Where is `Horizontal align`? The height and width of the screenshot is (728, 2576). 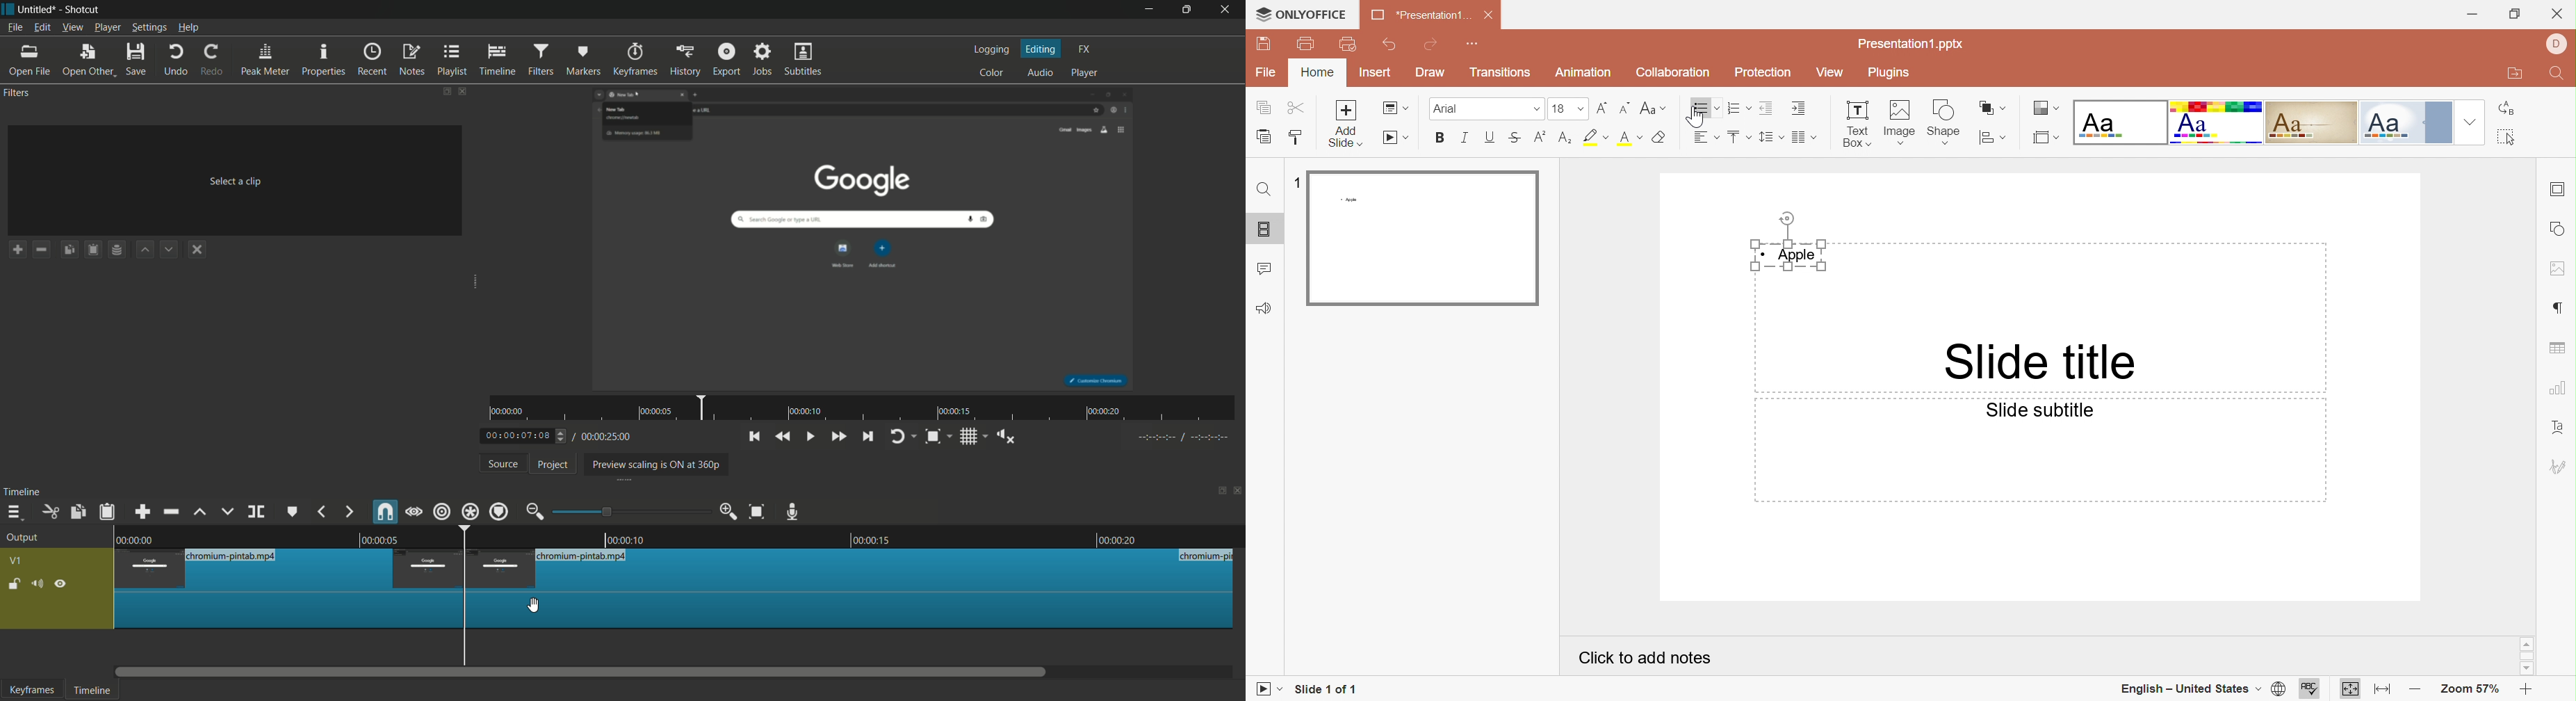
Horizontal align is located at coordinates (1704, 136).